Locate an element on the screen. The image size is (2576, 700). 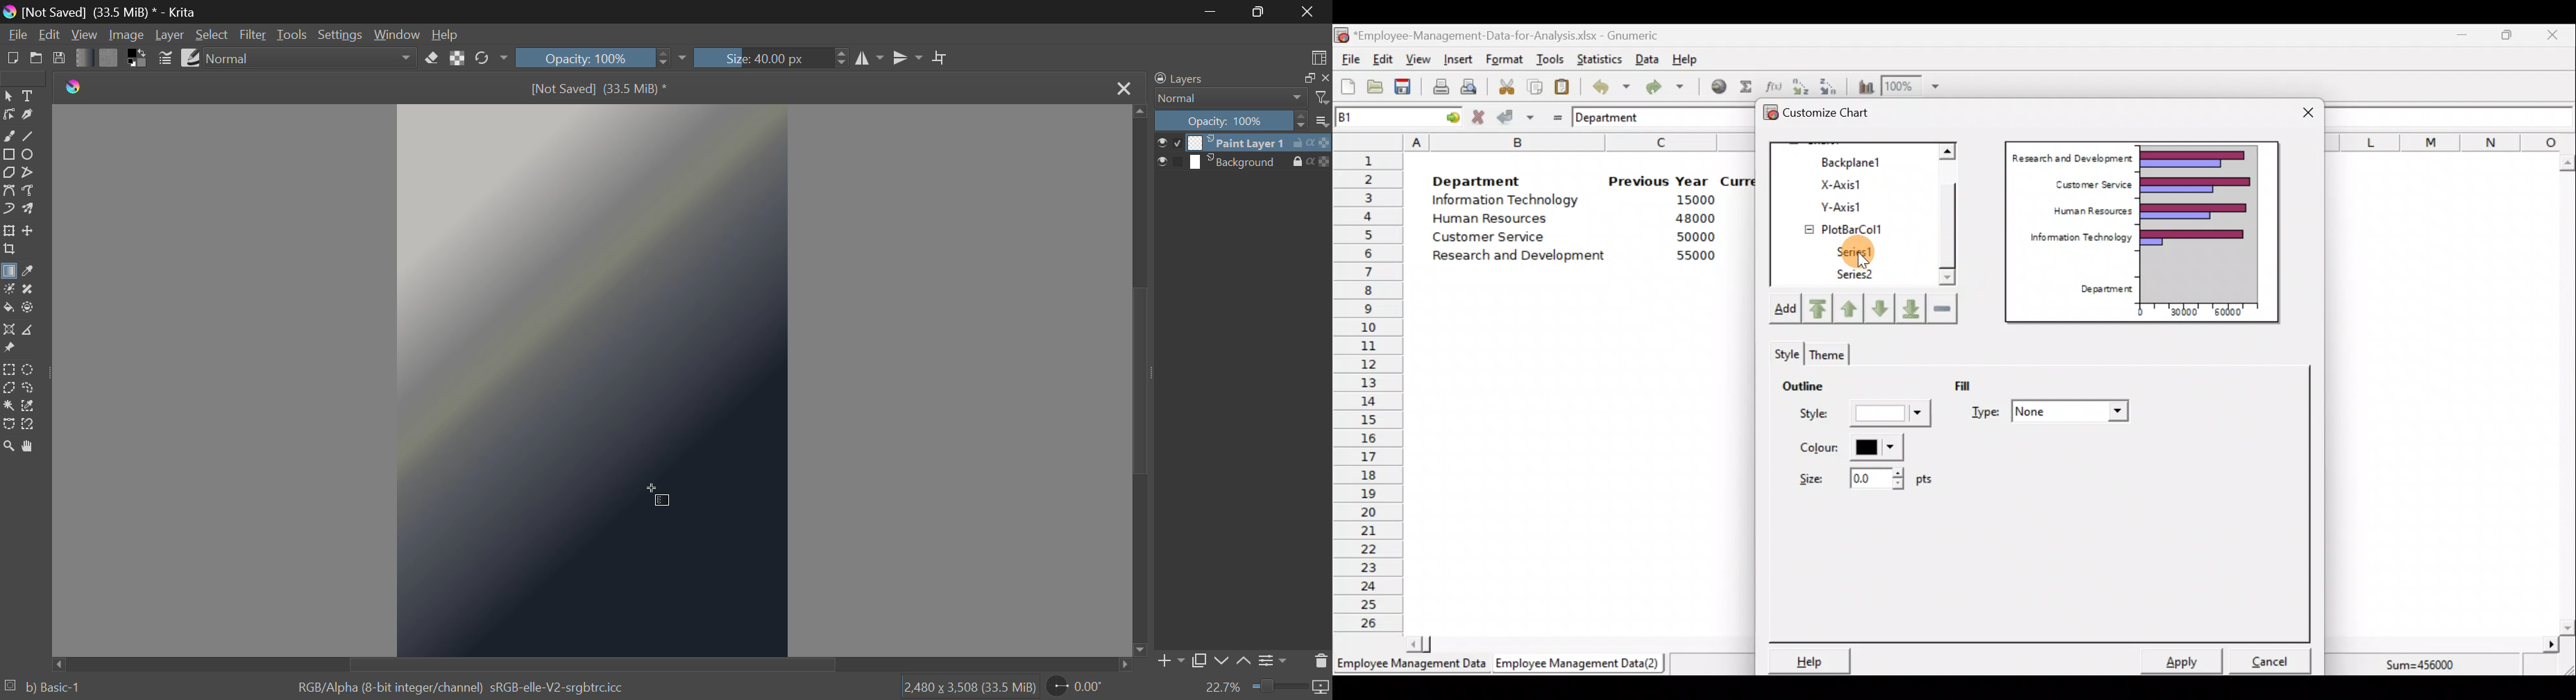
PlotBarCol1 is located at coordinates (1855, 225).